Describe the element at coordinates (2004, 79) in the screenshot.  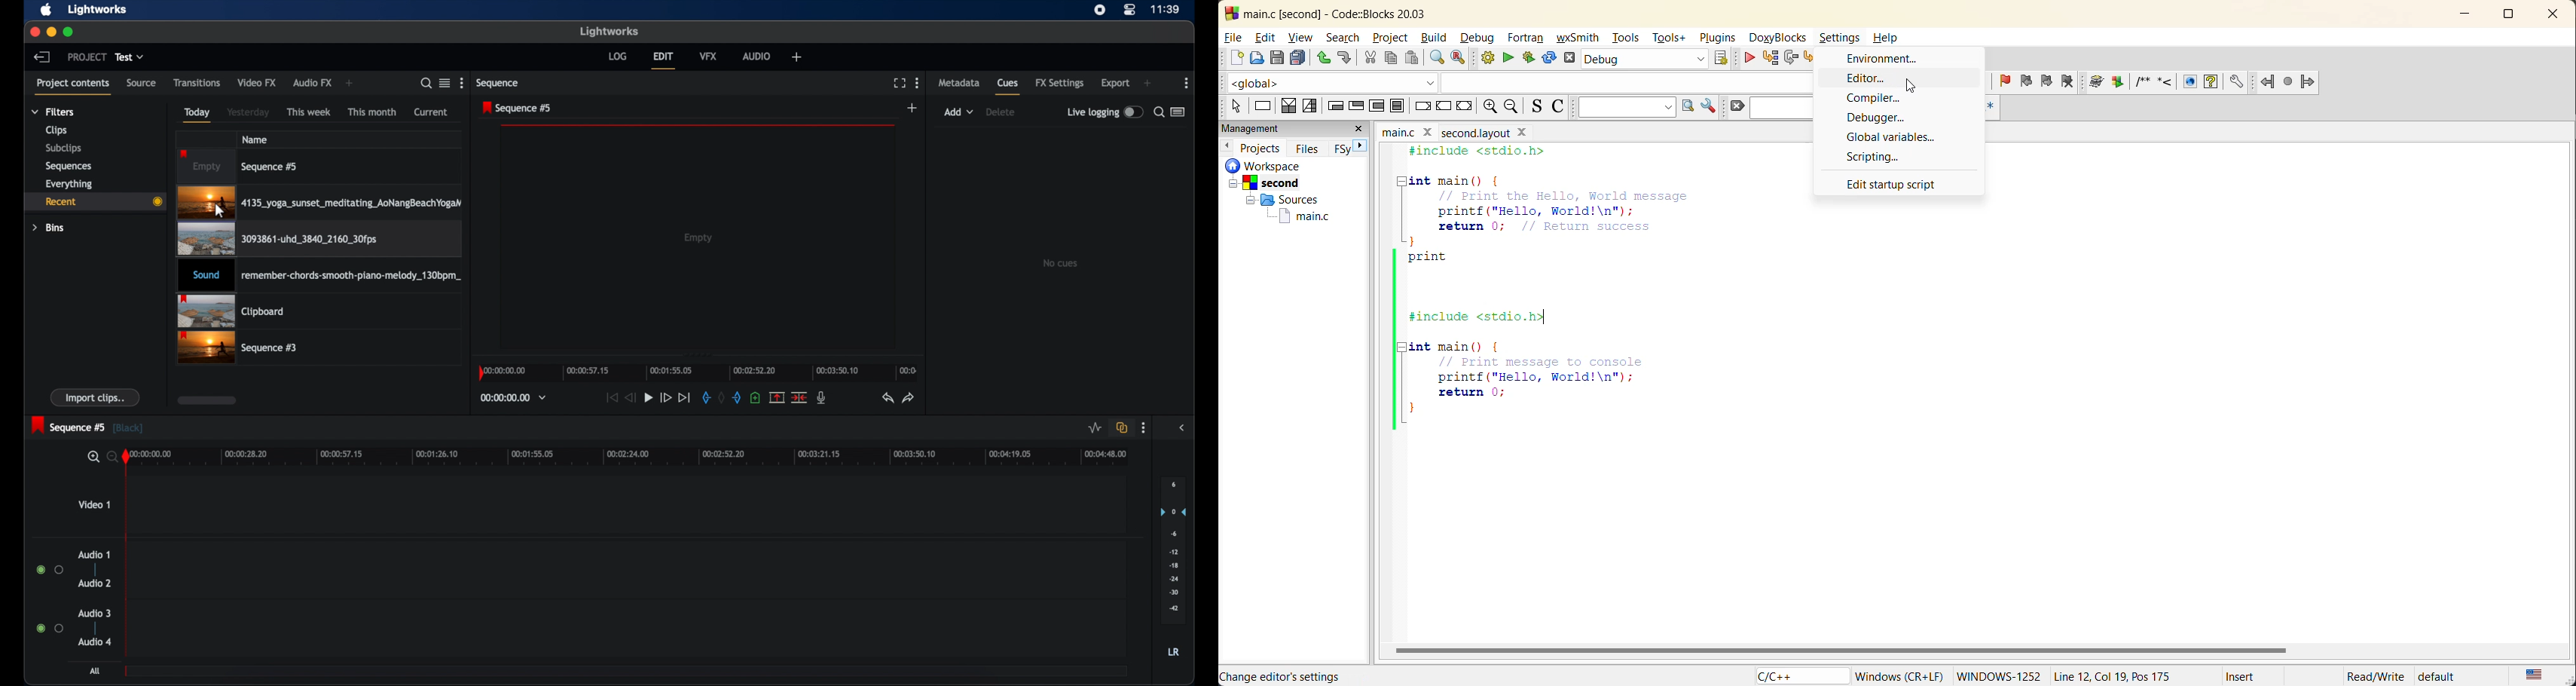
I see `toggle bookmark` at that location.